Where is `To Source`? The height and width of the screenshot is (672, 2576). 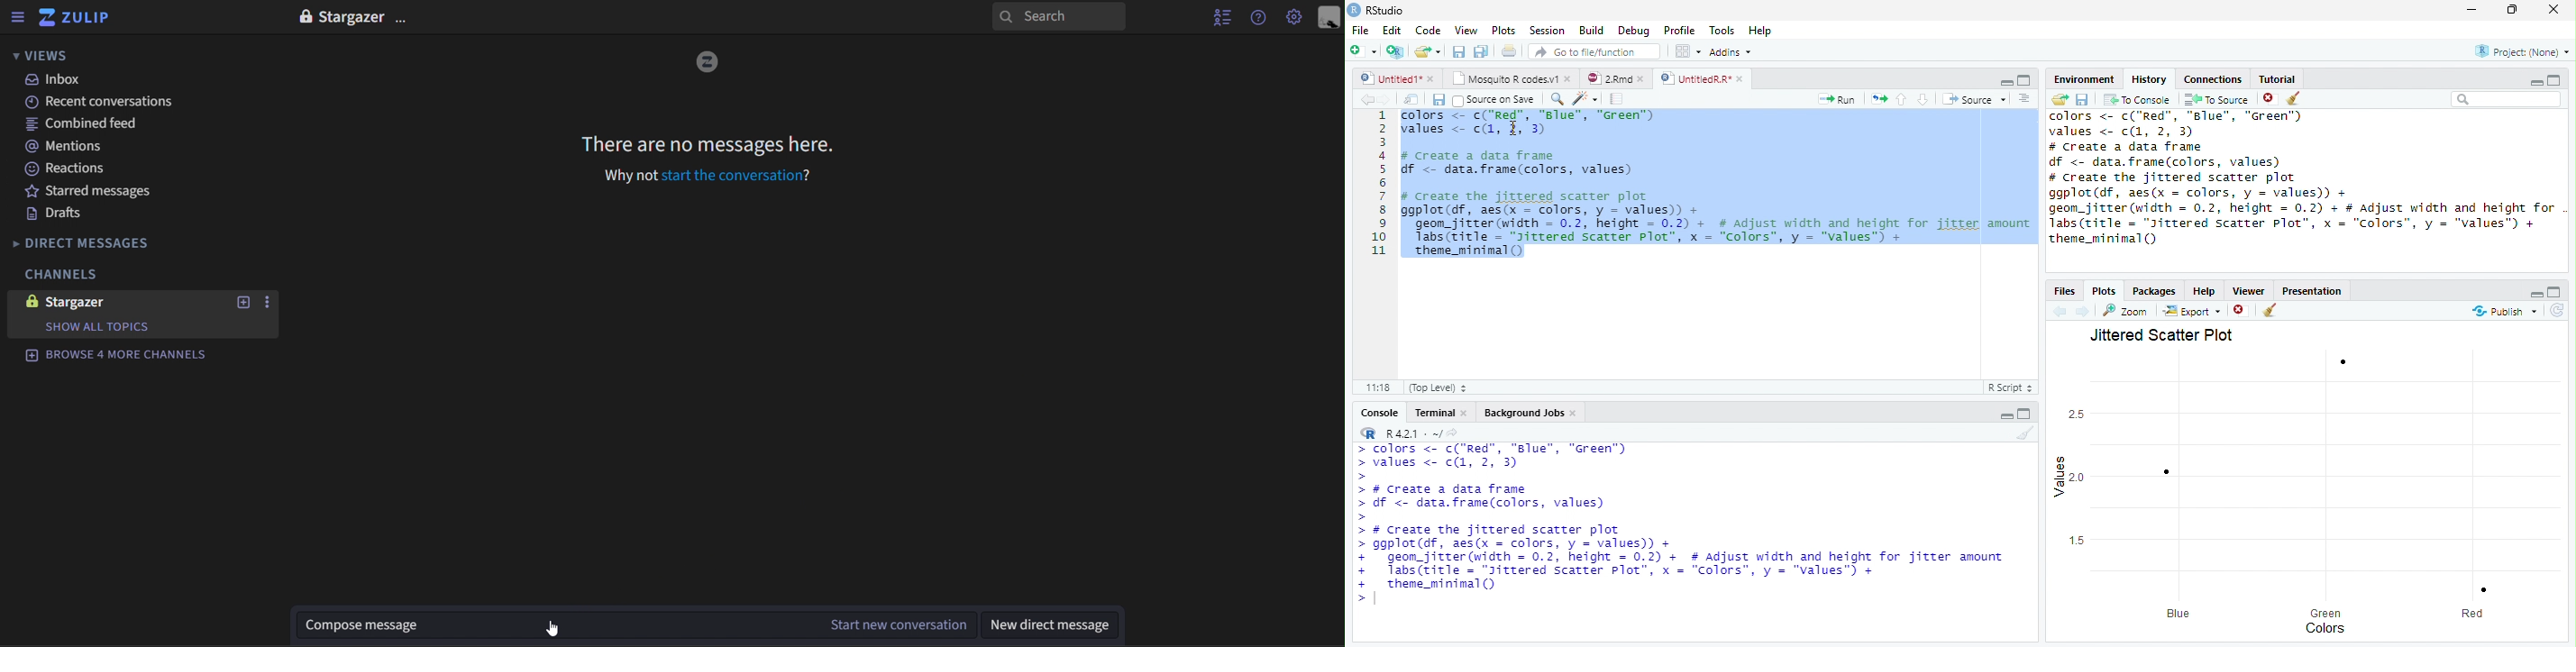
To Source is located at coordinates (2217, 99).